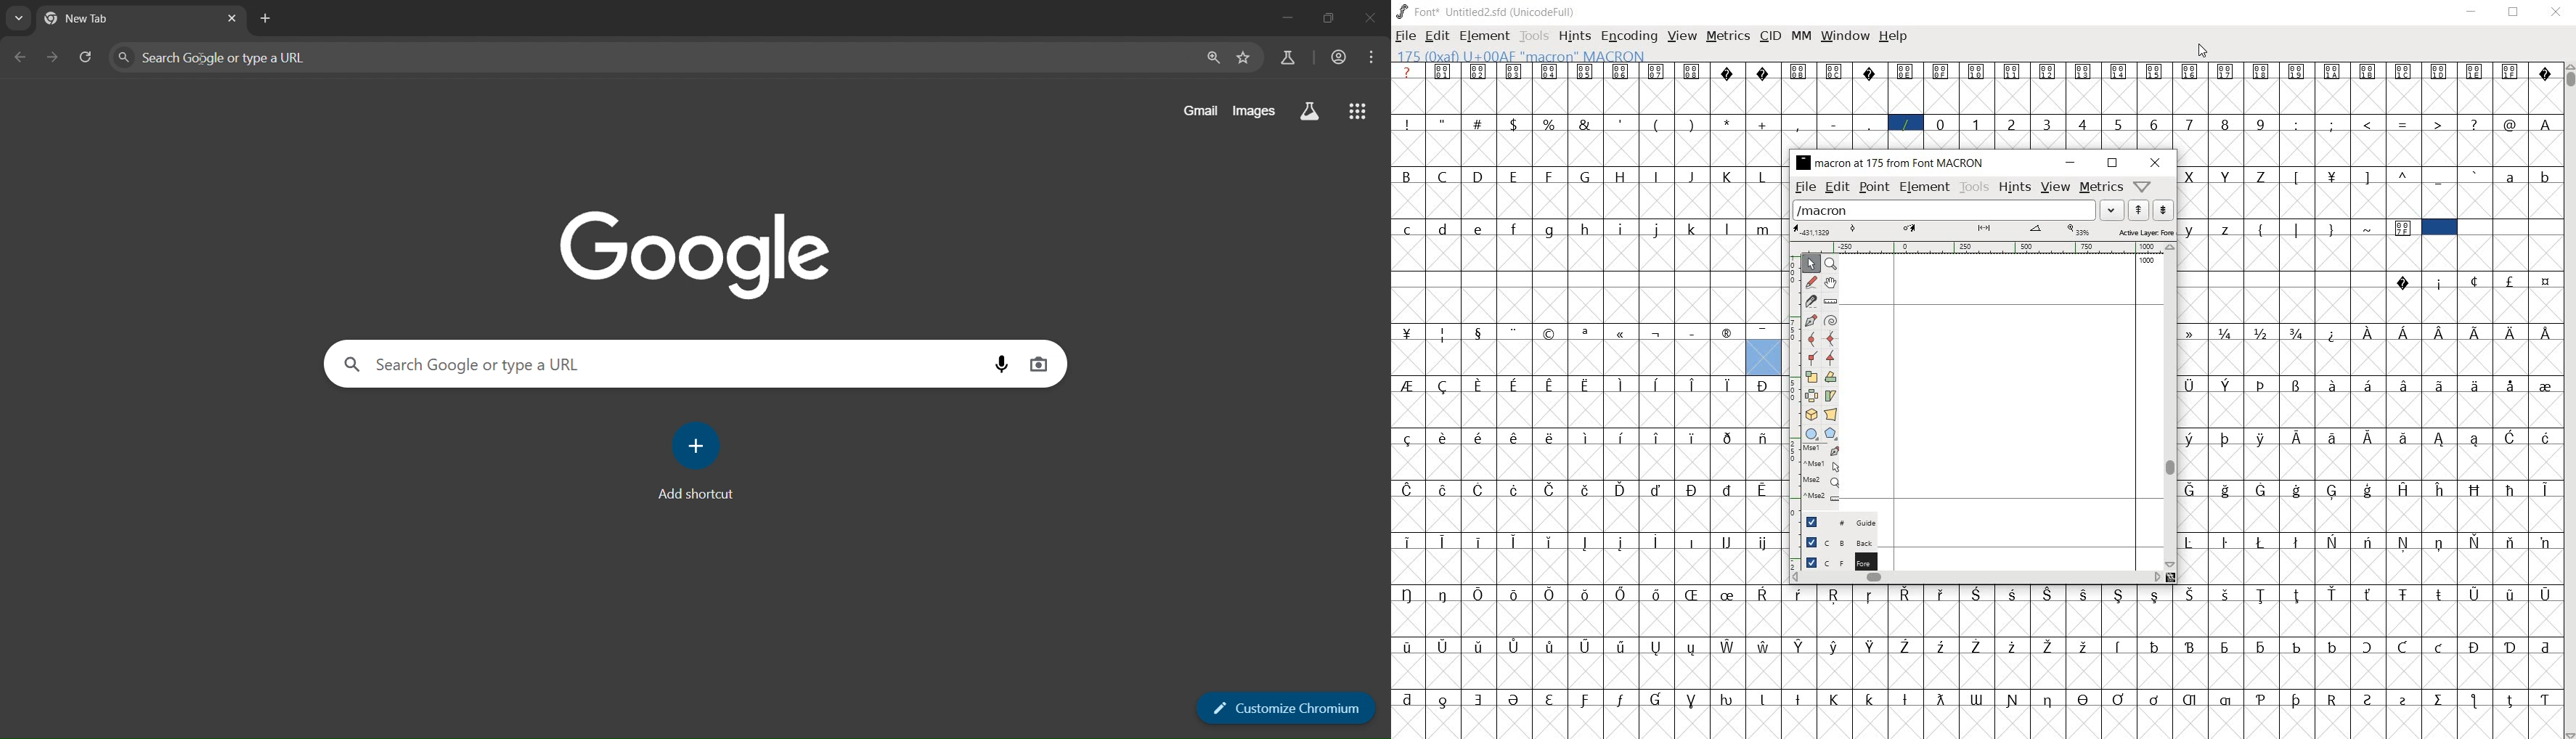 The height and width of the screenshot is (756, 2576). I want to click on Z, so click(2262, 176).